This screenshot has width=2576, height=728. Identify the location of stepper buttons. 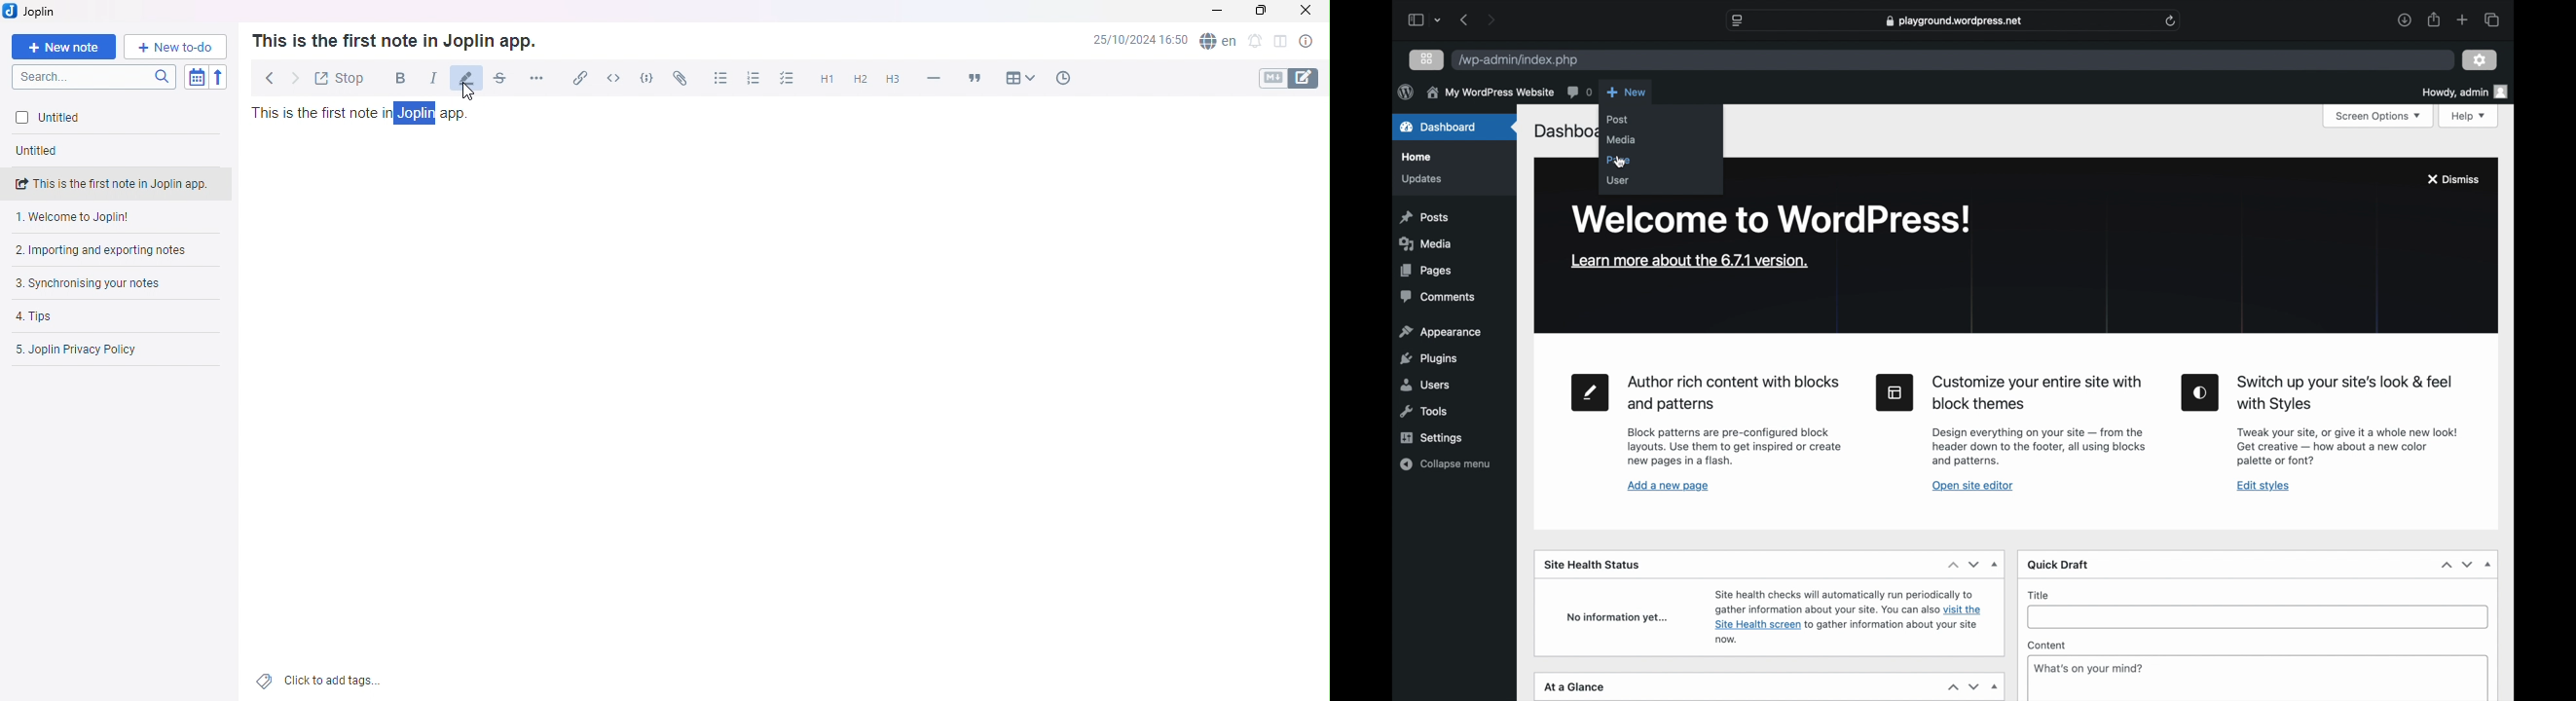
(1964, 564).